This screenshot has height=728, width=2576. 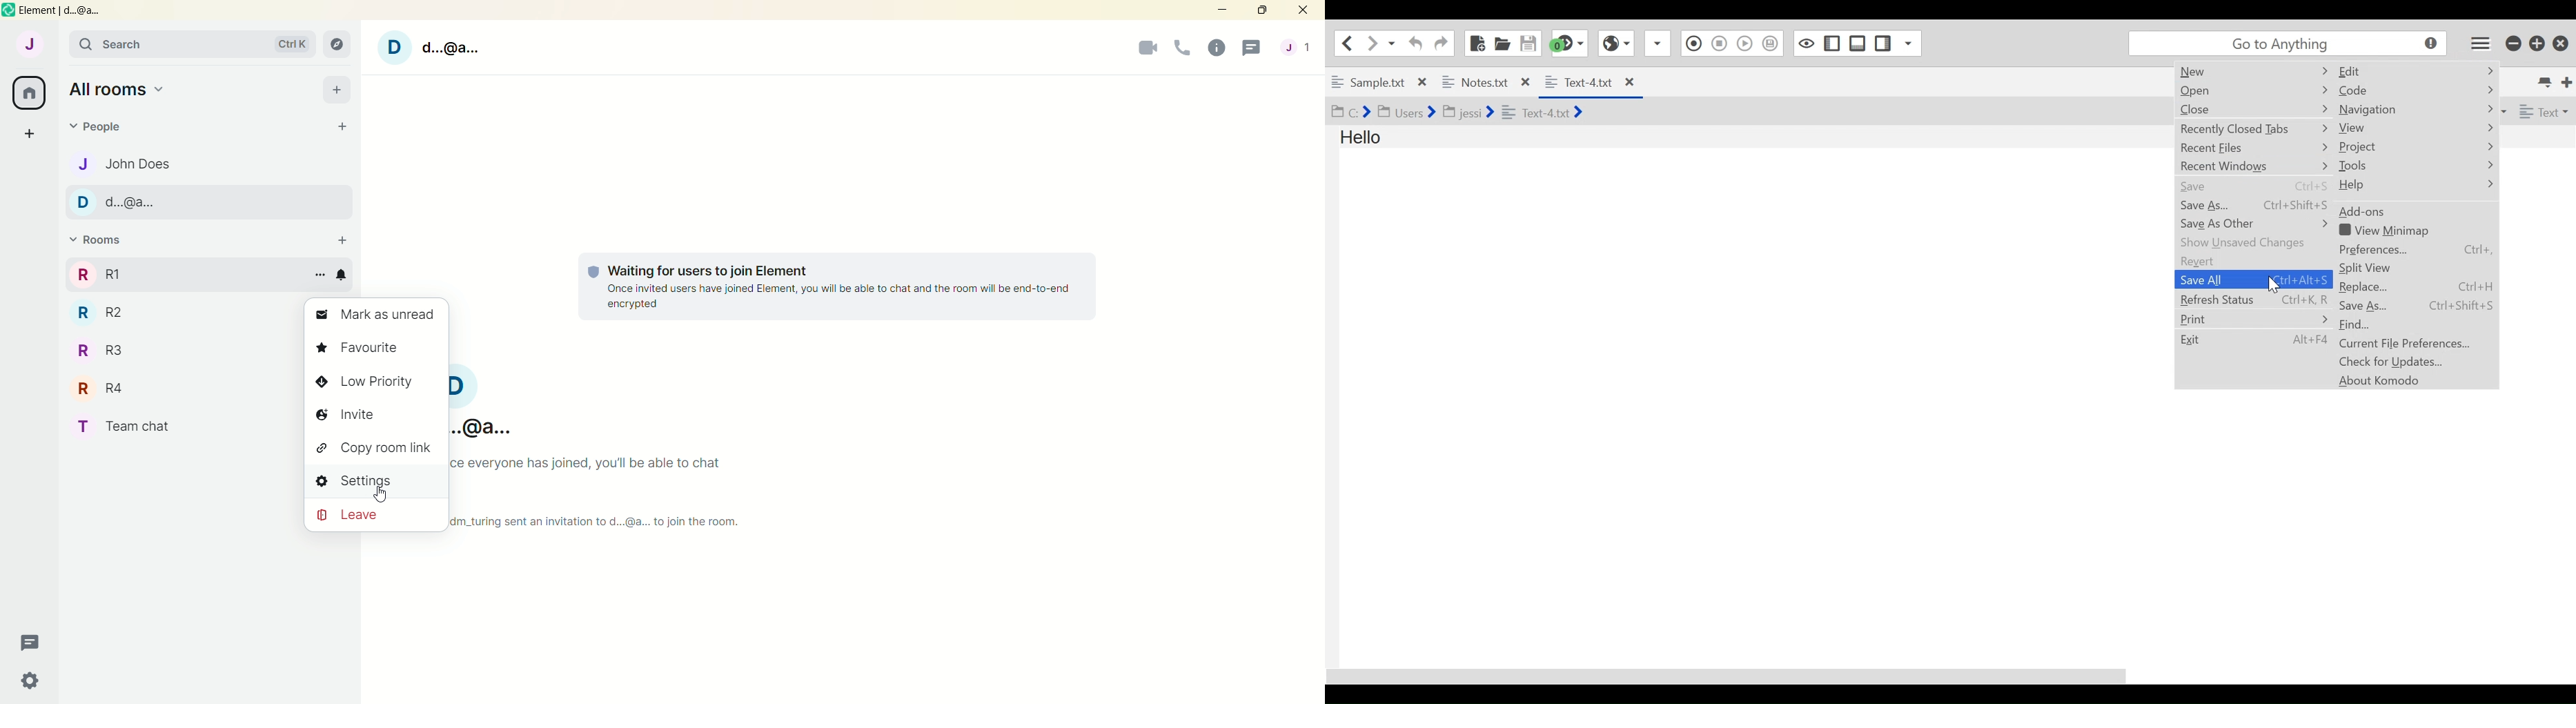 I want to click on D d...@a..., so click(x=432, y=47).